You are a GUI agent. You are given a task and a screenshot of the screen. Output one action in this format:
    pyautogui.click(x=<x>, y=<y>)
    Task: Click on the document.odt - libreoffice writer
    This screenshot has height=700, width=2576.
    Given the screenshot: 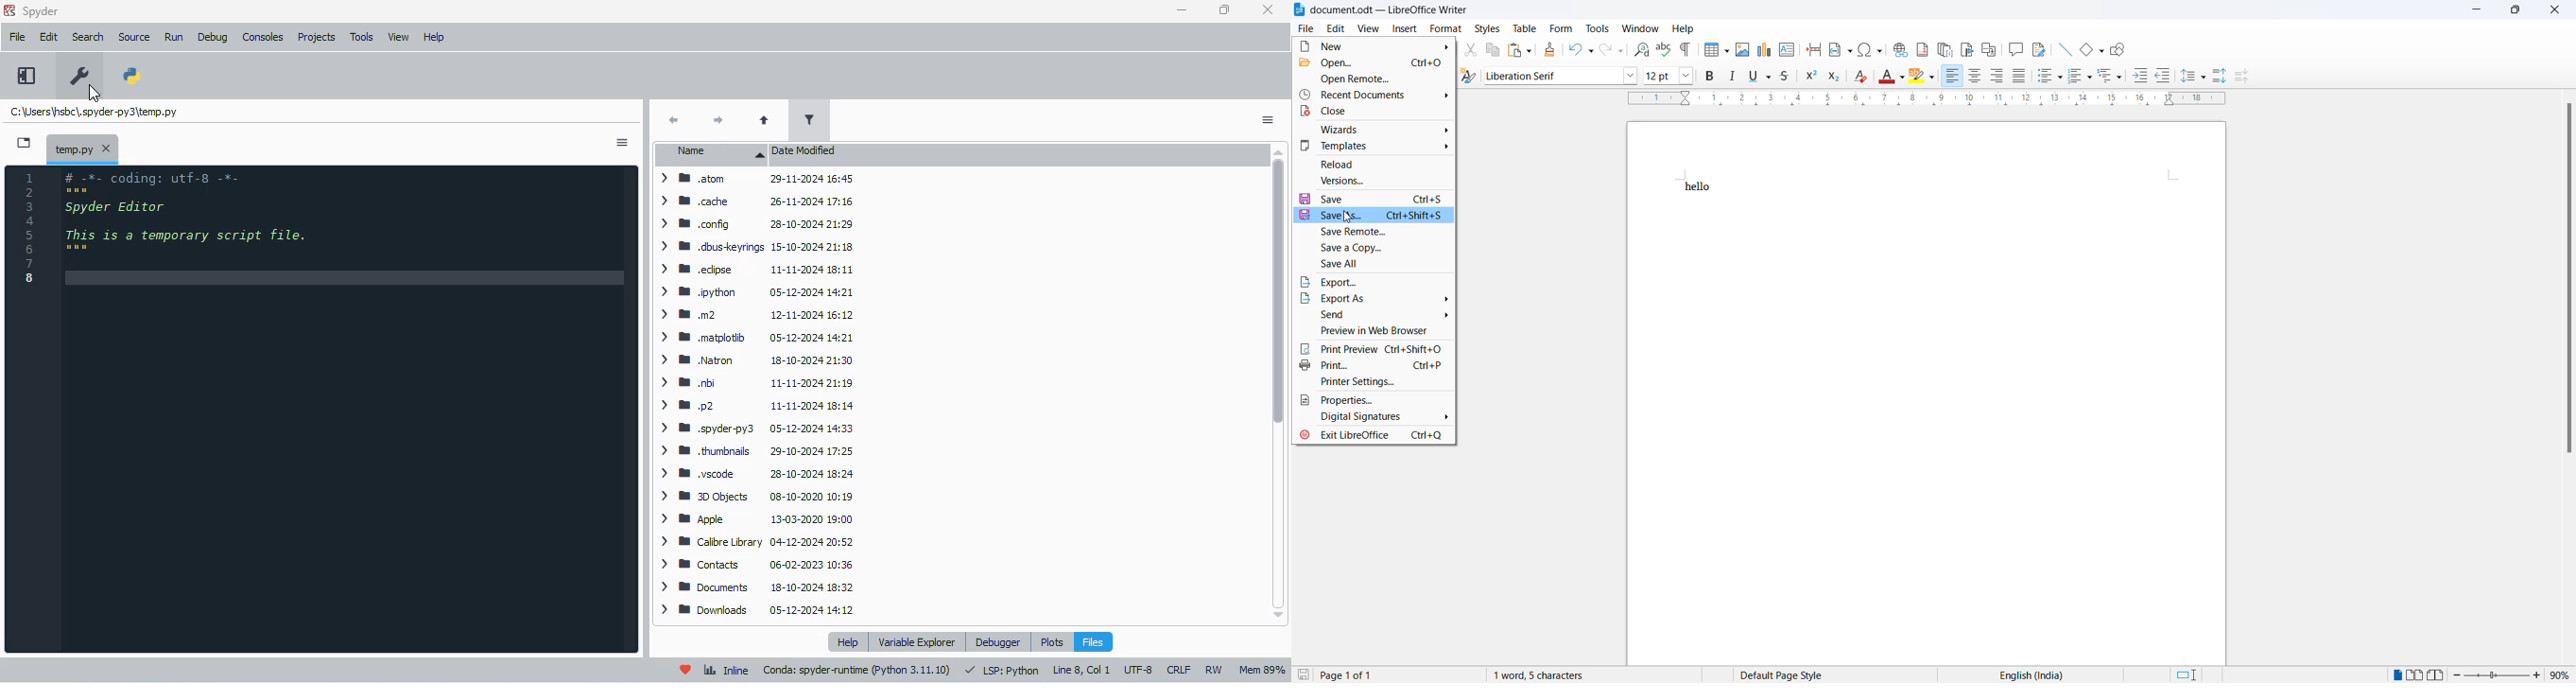 What is the action you would take?
    pyautogui.click(x=1388, y=10)
    